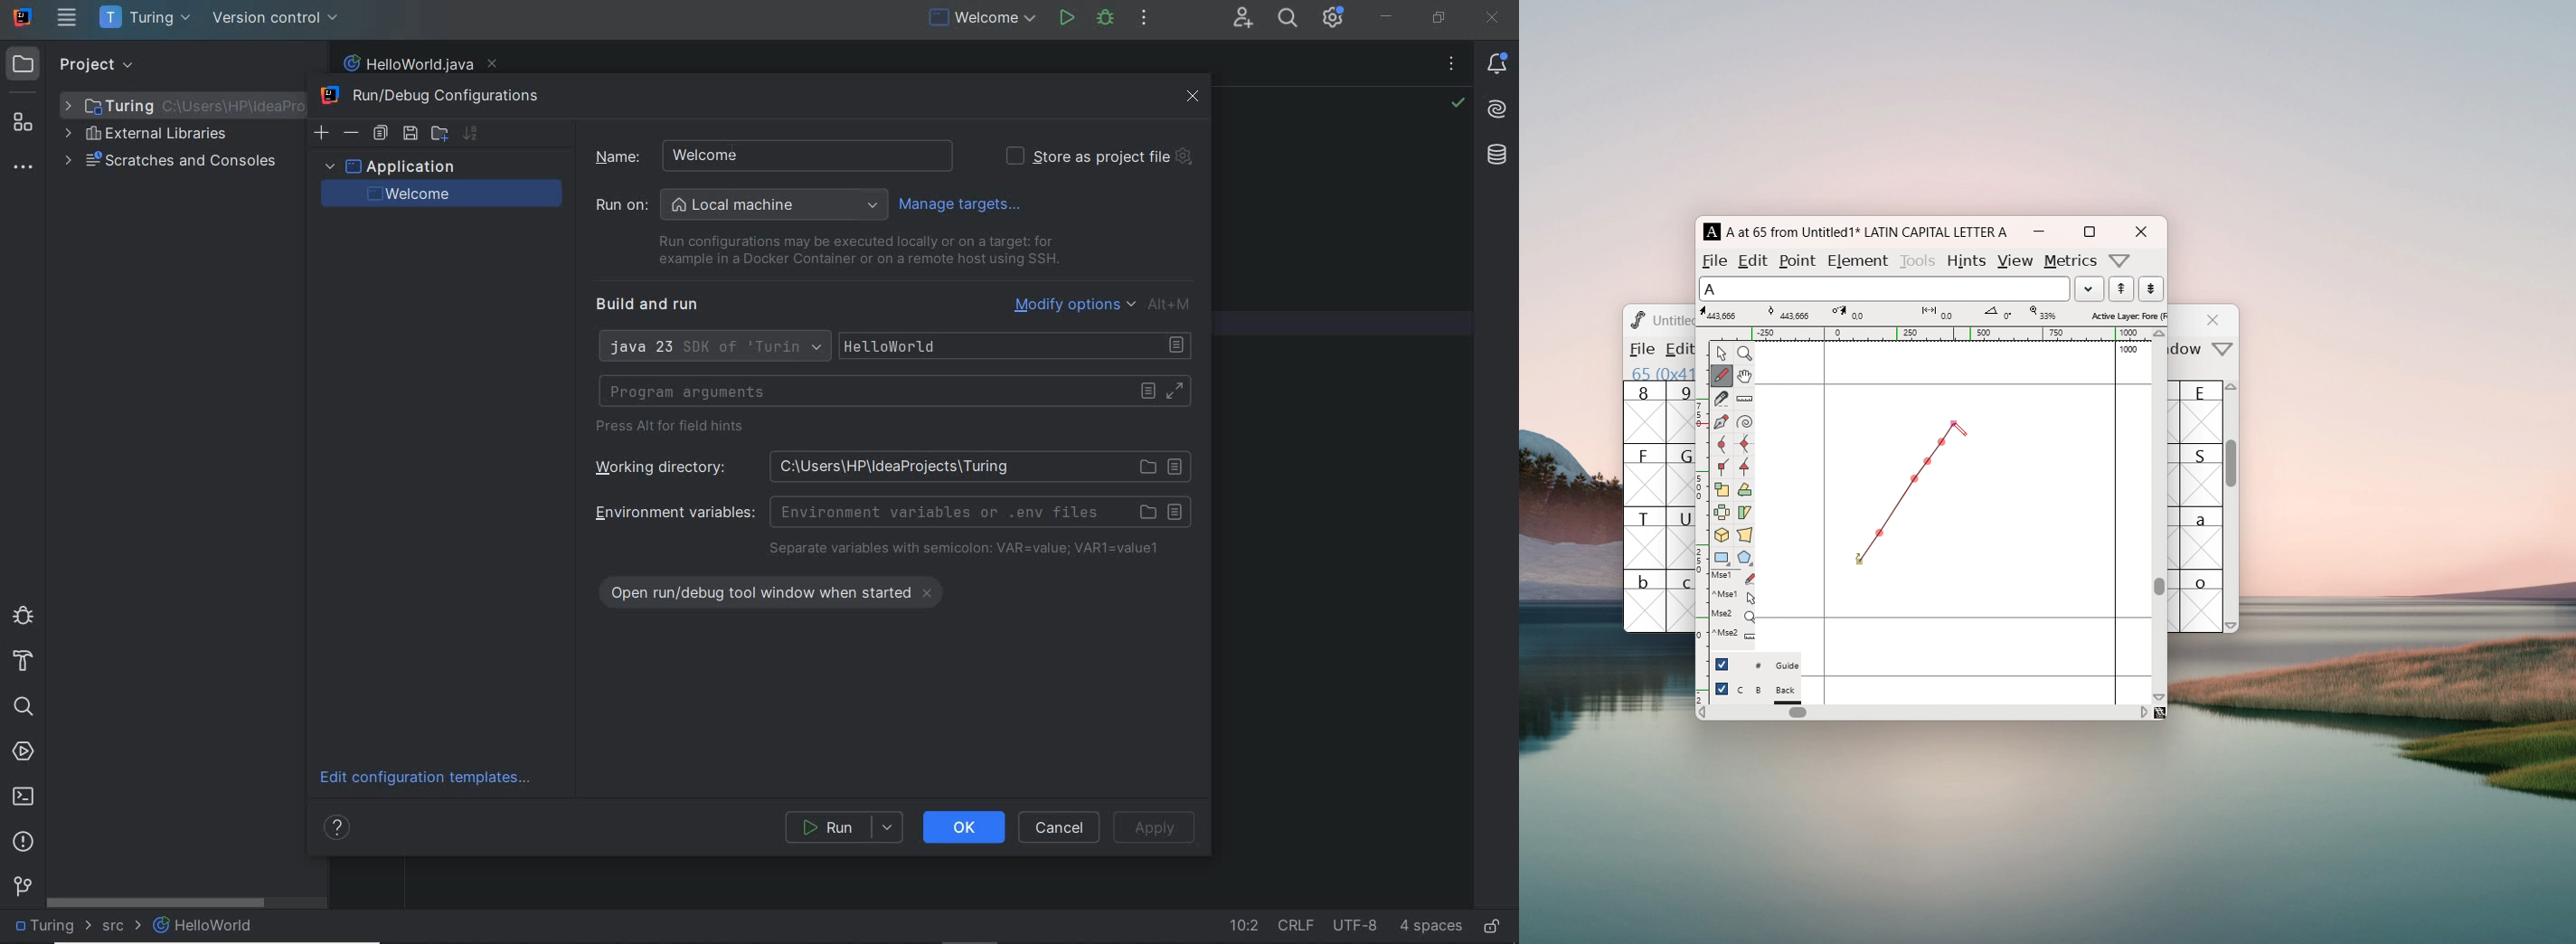 This screenshot has height=952, width=2576. I want to click on flip selection, so click(1722, 515).